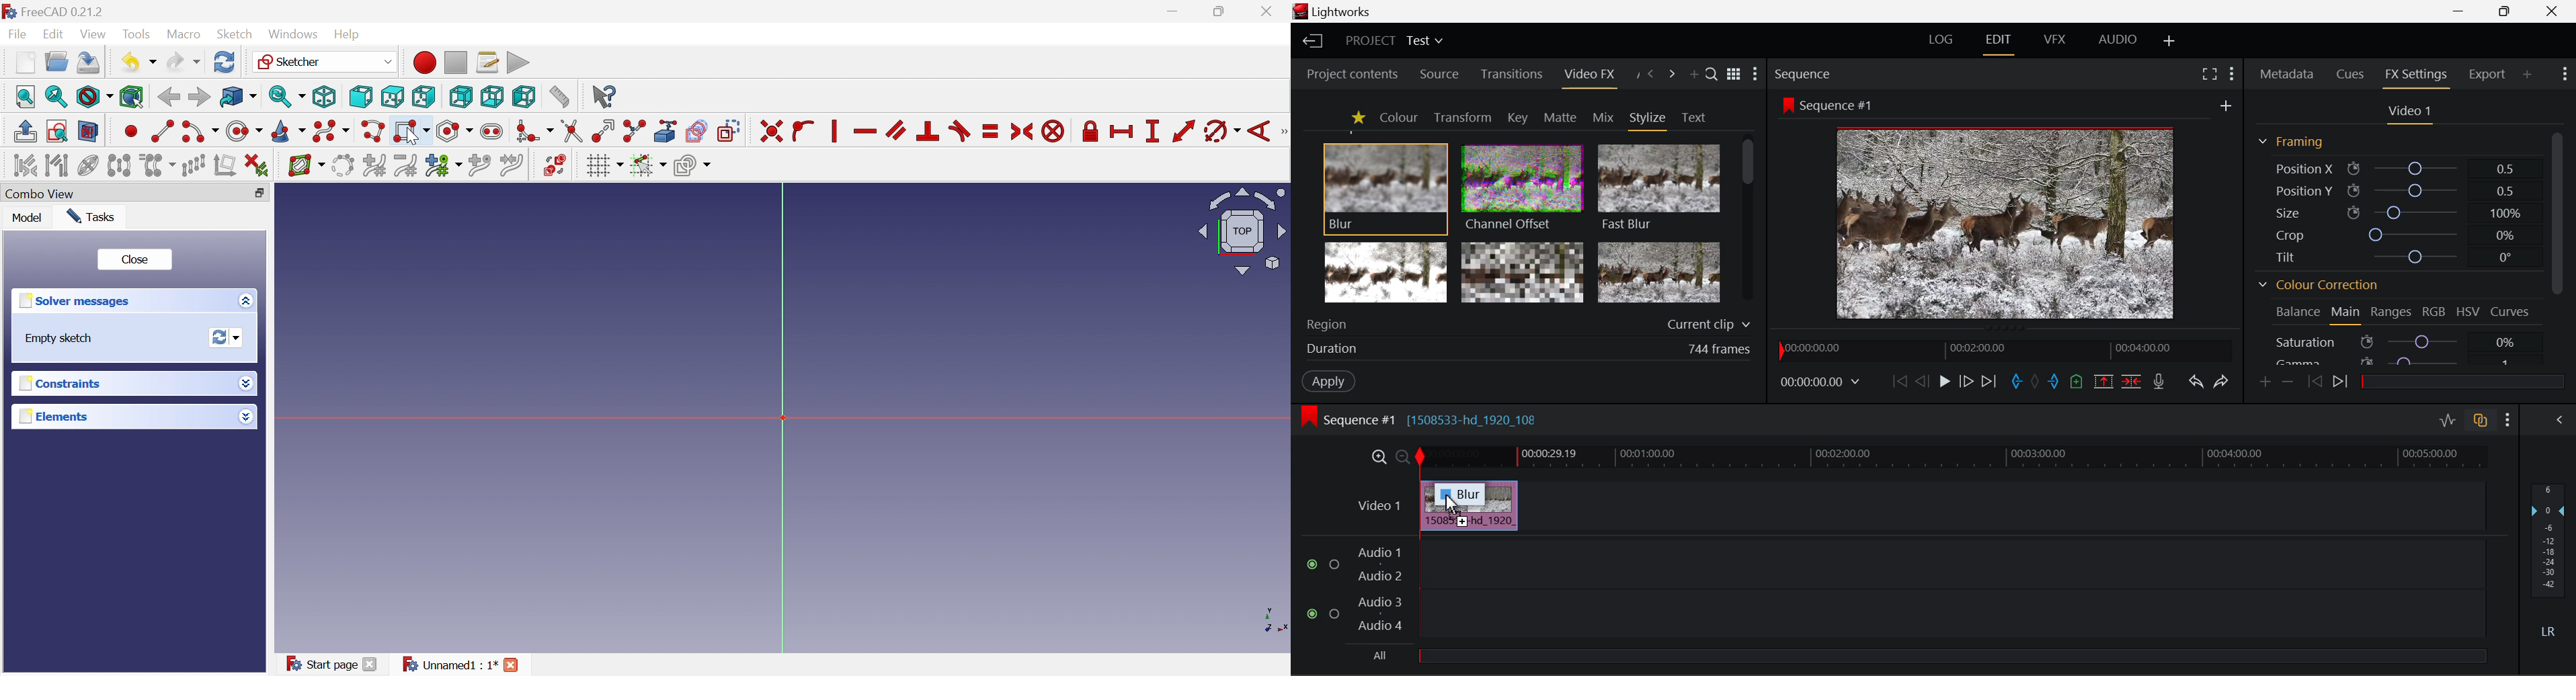 The width and height of the screenshot is (2576, 700). What do you see at coordinates (1648, 117) in the screenshot?
I see `Stylize Panel Open` at bounding box center [1648, 117].